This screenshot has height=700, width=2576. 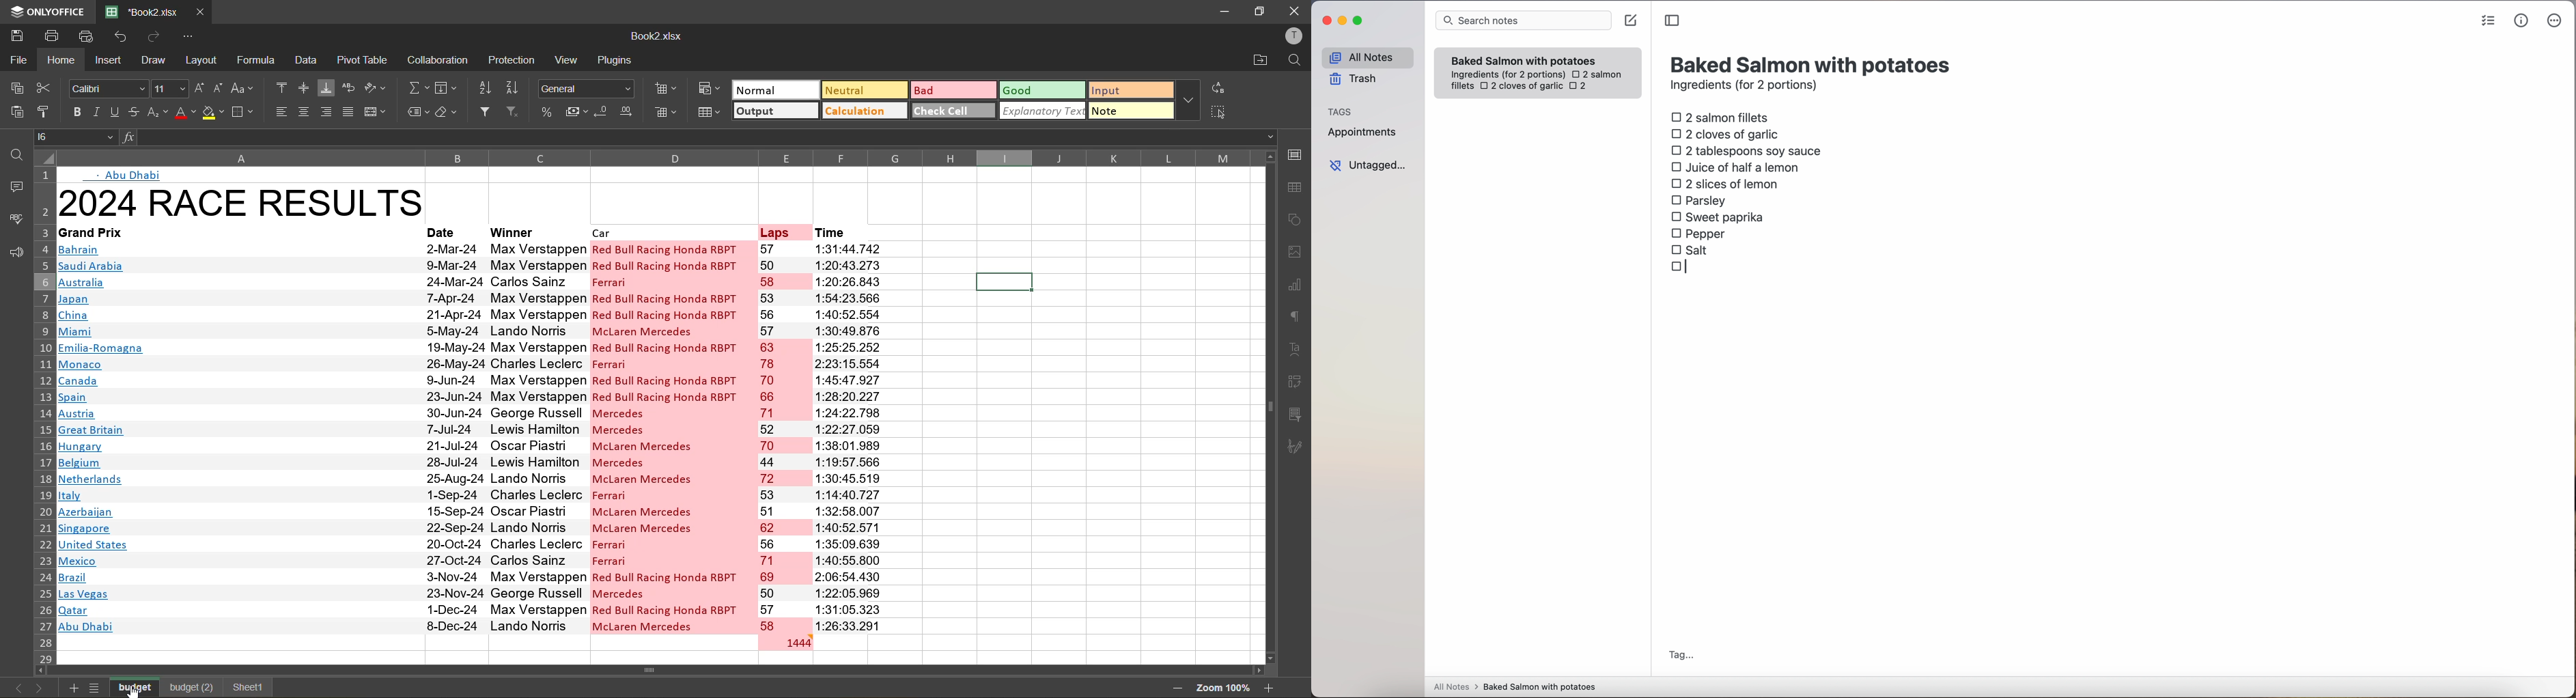 I want to click on laps, so click(x=783, y=437).